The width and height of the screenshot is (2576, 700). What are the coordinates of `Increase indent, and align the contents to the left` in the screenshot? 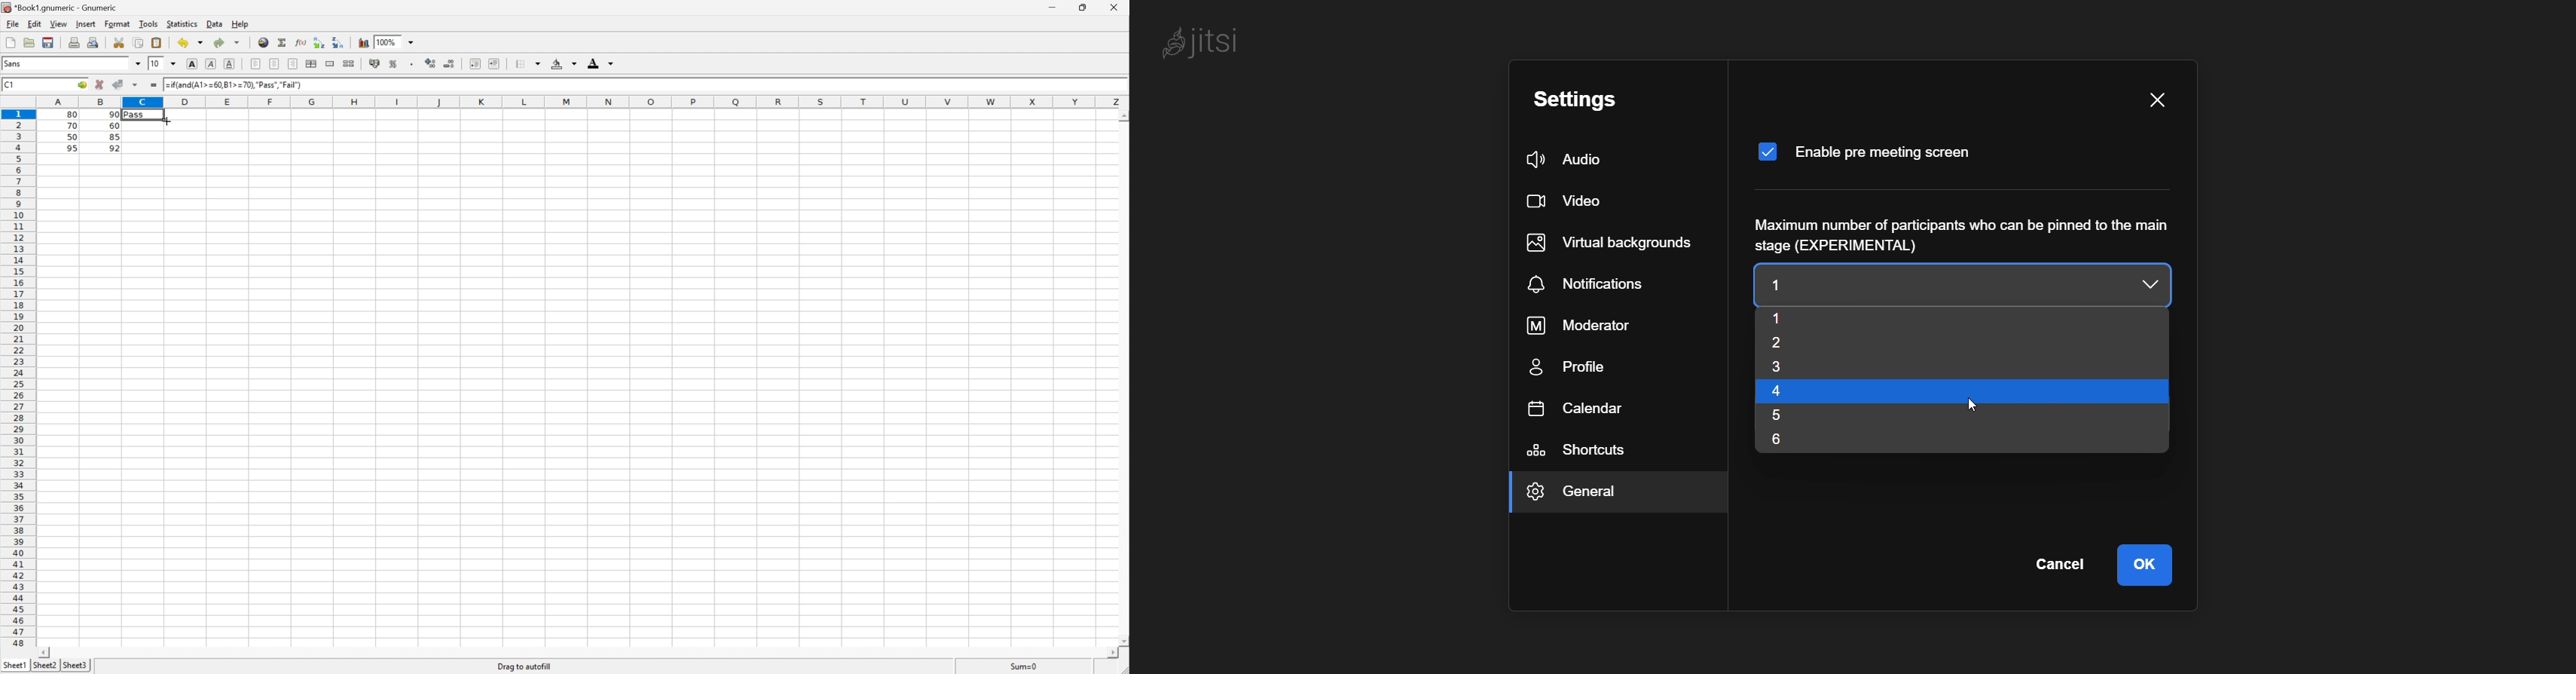 It's located at (475, 62).